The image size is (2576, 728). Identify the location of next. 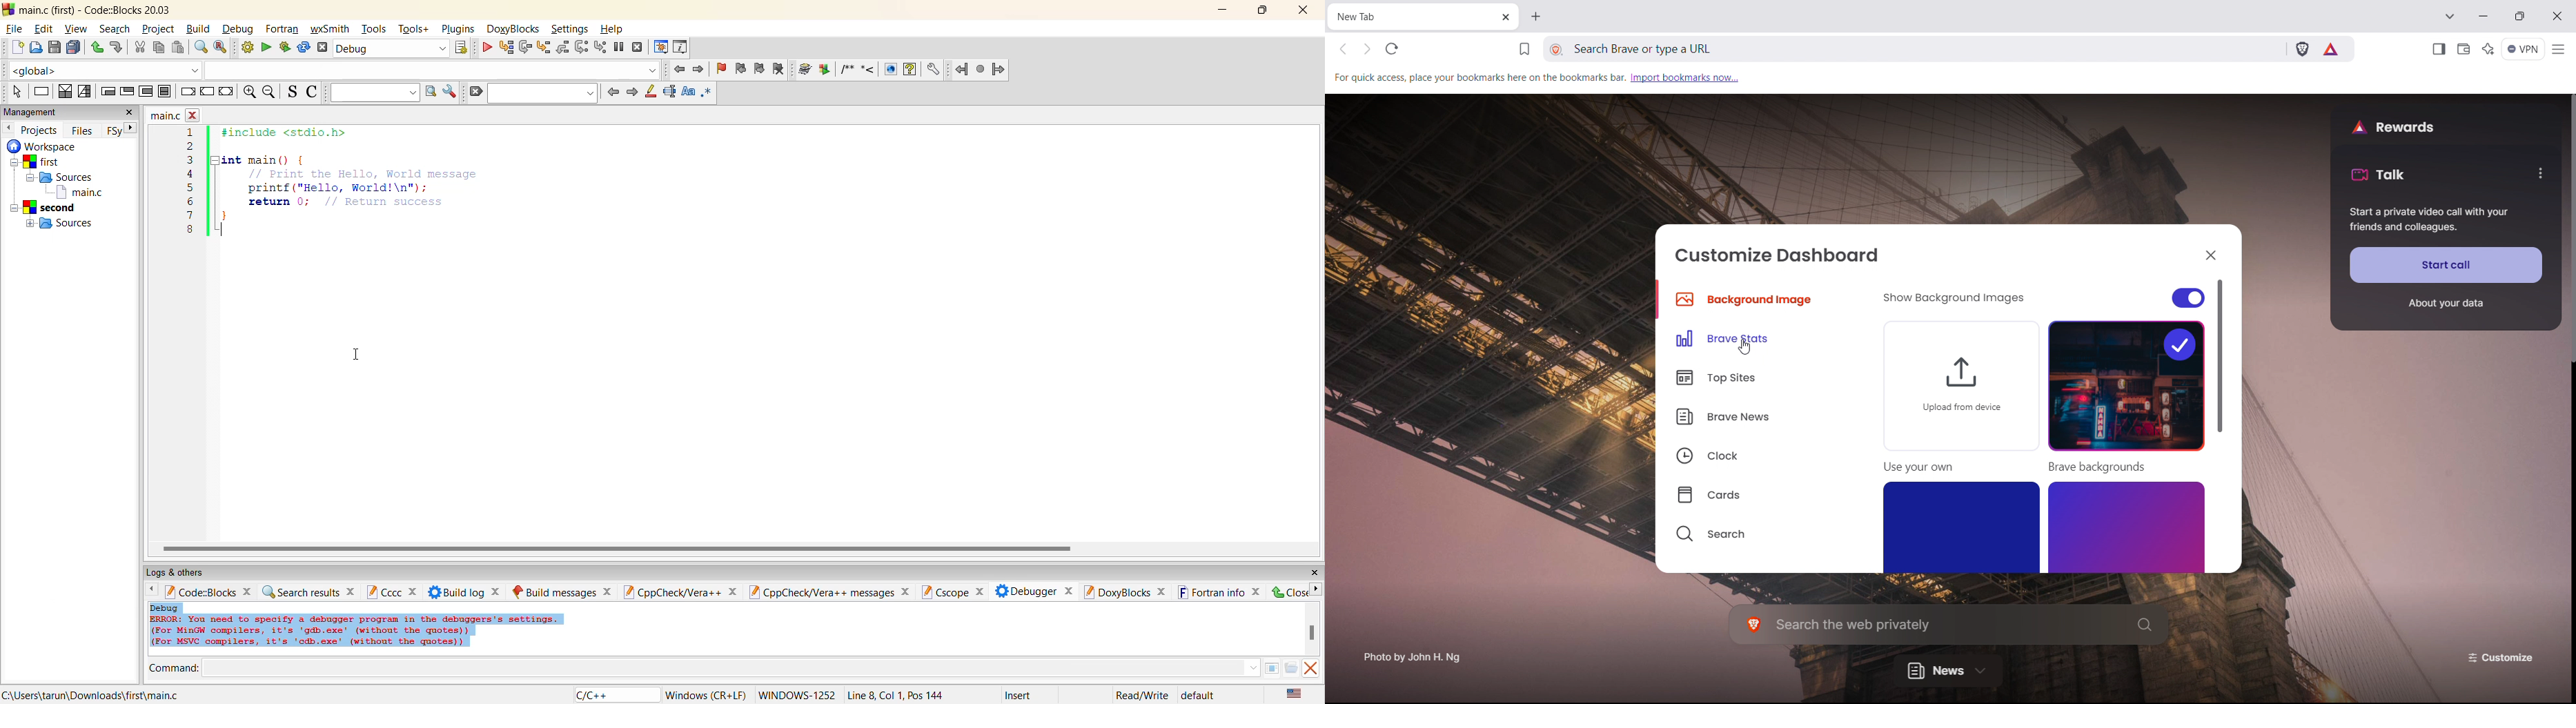
(1317, 590).